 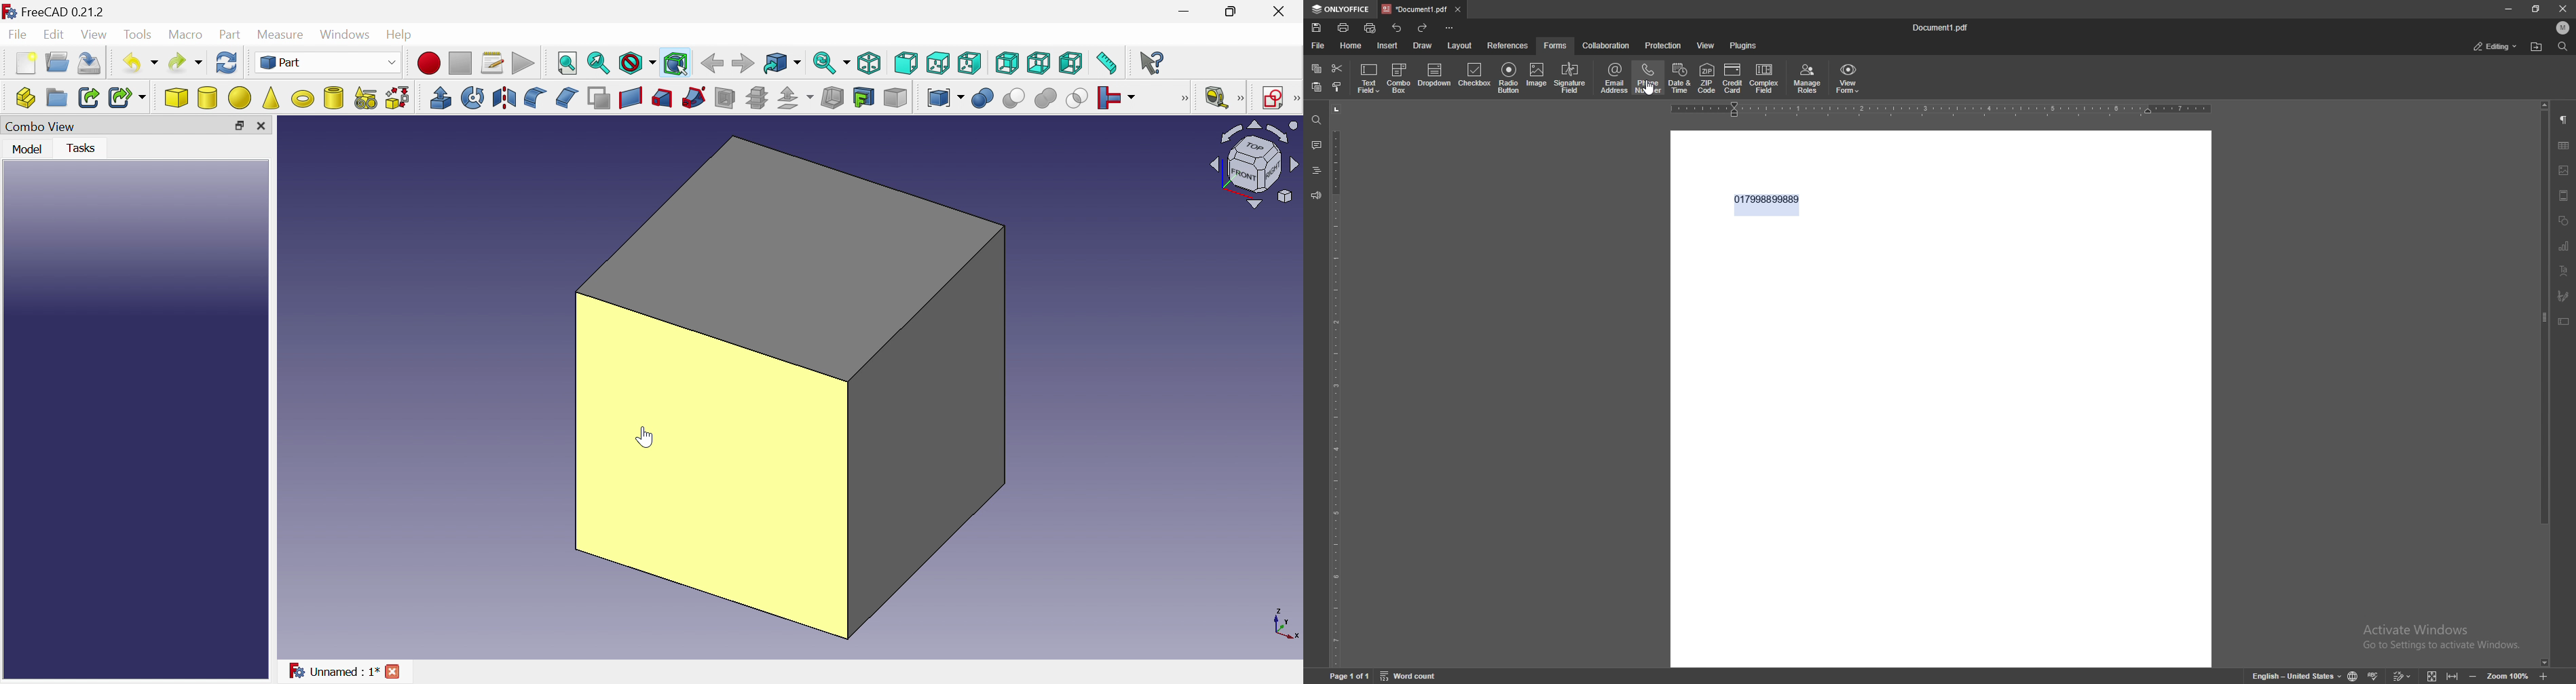 What do you see at coordinates (1423, 46) in the screenshot?
I see `draw` at bounding box center [1423, 46].